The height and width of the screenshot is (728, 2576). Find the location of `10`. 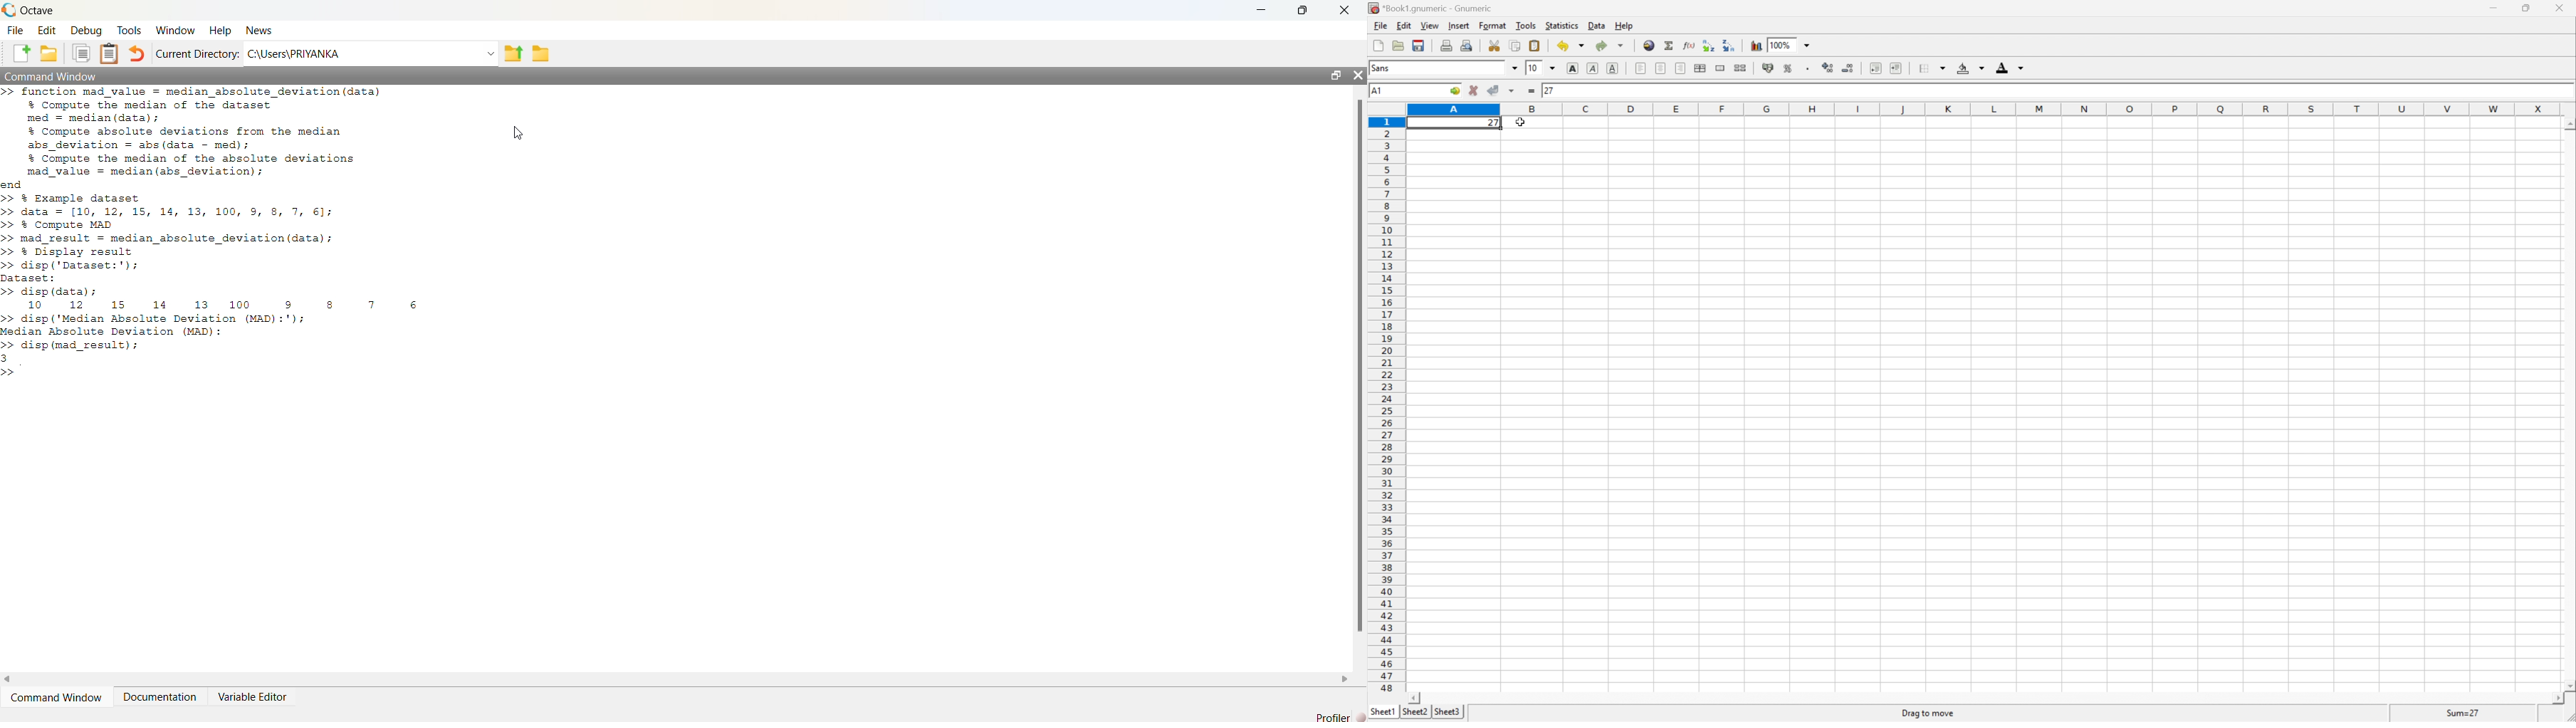

10 is located at coordinates (1533, 68).